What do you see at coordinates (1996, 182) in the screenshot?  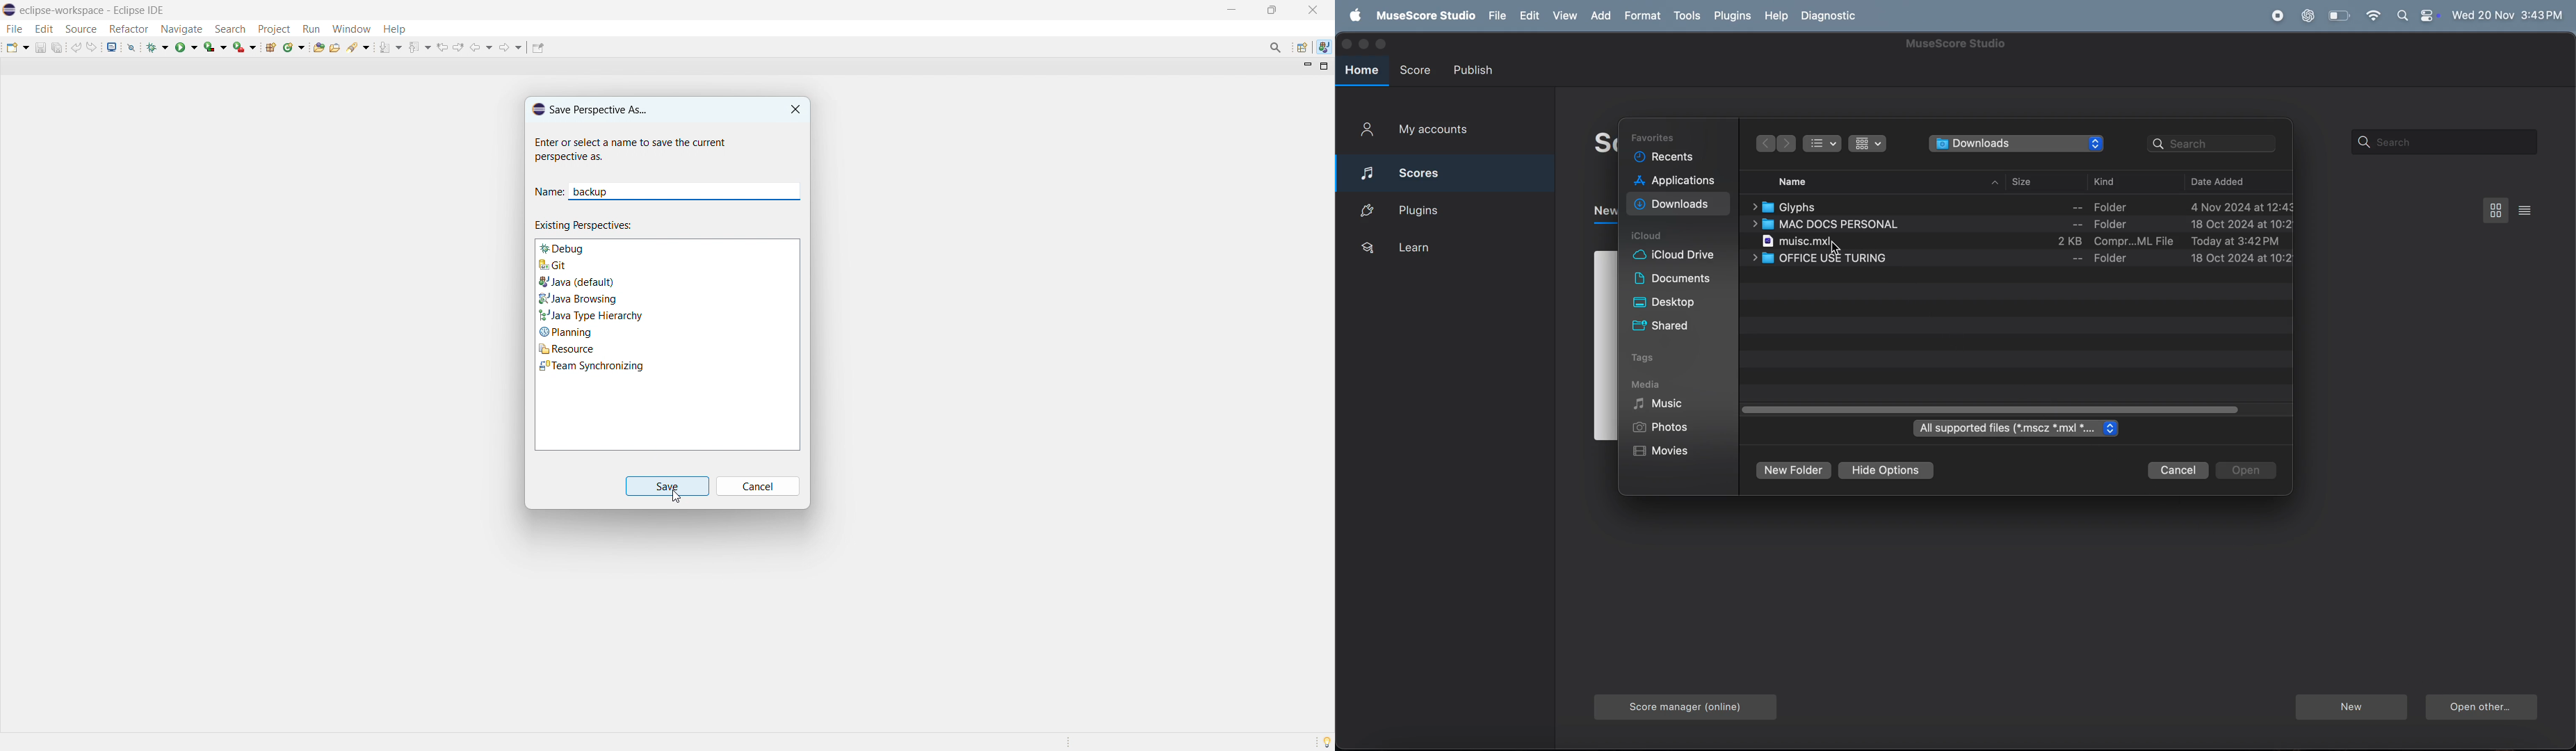 I see `ip` at bounding box center [1996, 182].